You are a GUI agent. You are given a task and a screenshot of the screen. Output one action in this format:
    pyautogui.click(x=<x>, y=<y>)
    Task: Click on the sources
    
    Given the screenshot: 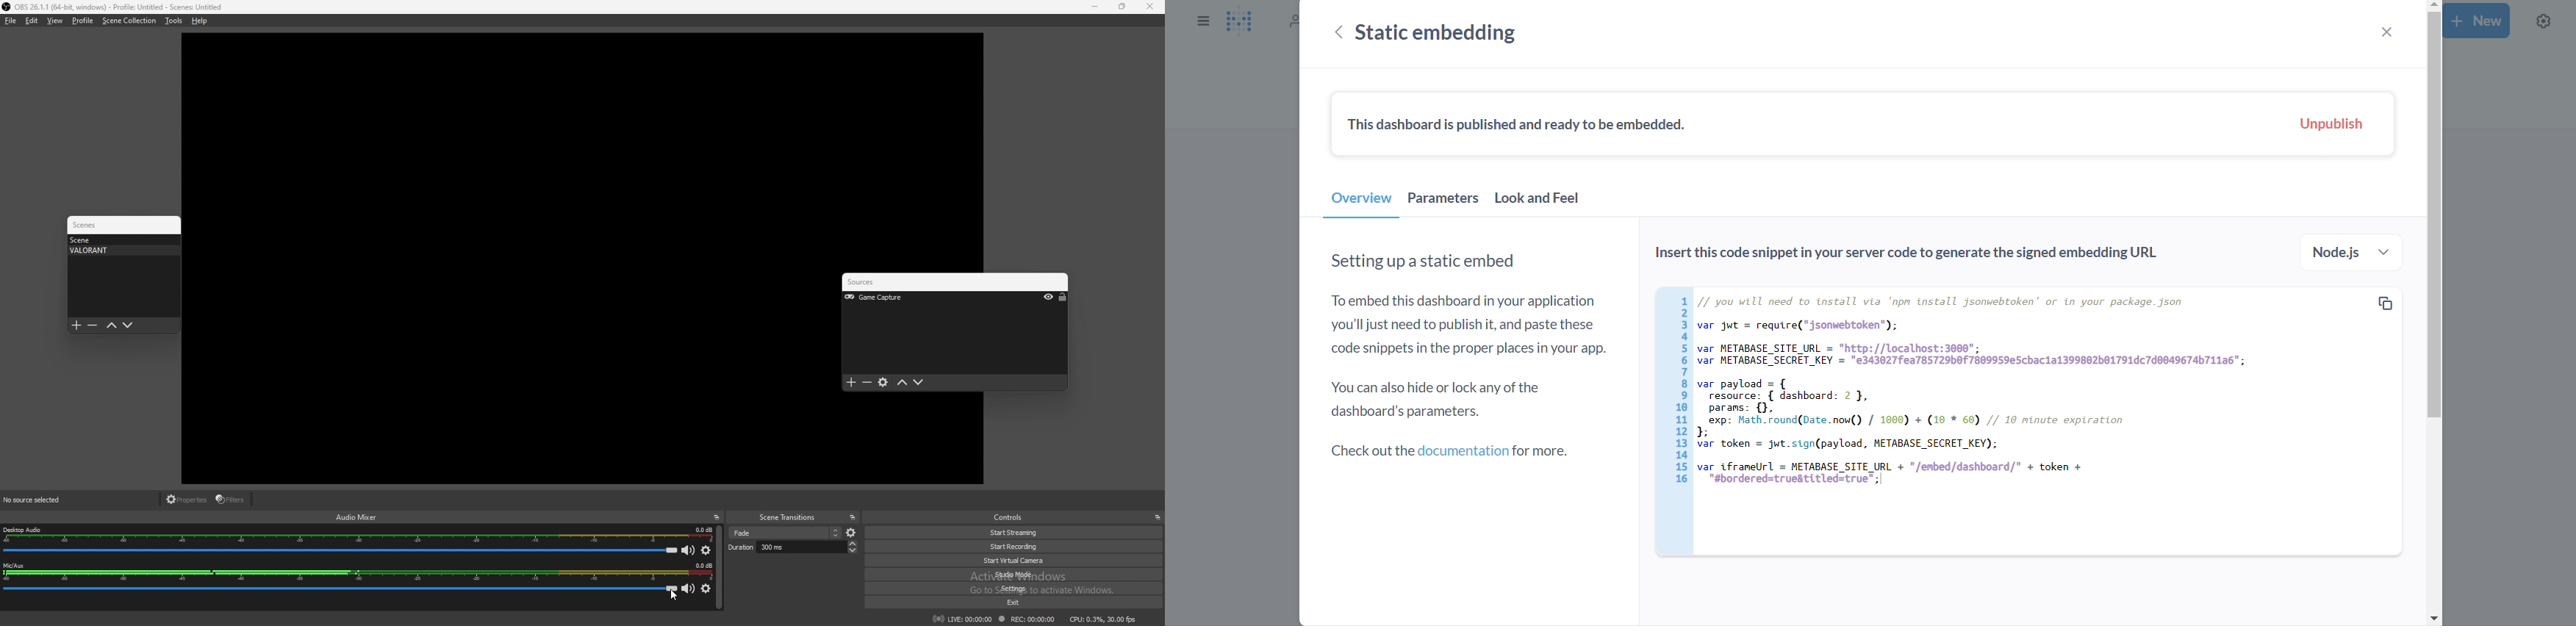 What is the action you would take?
    pyautogui.click(x=876, y=283)
    